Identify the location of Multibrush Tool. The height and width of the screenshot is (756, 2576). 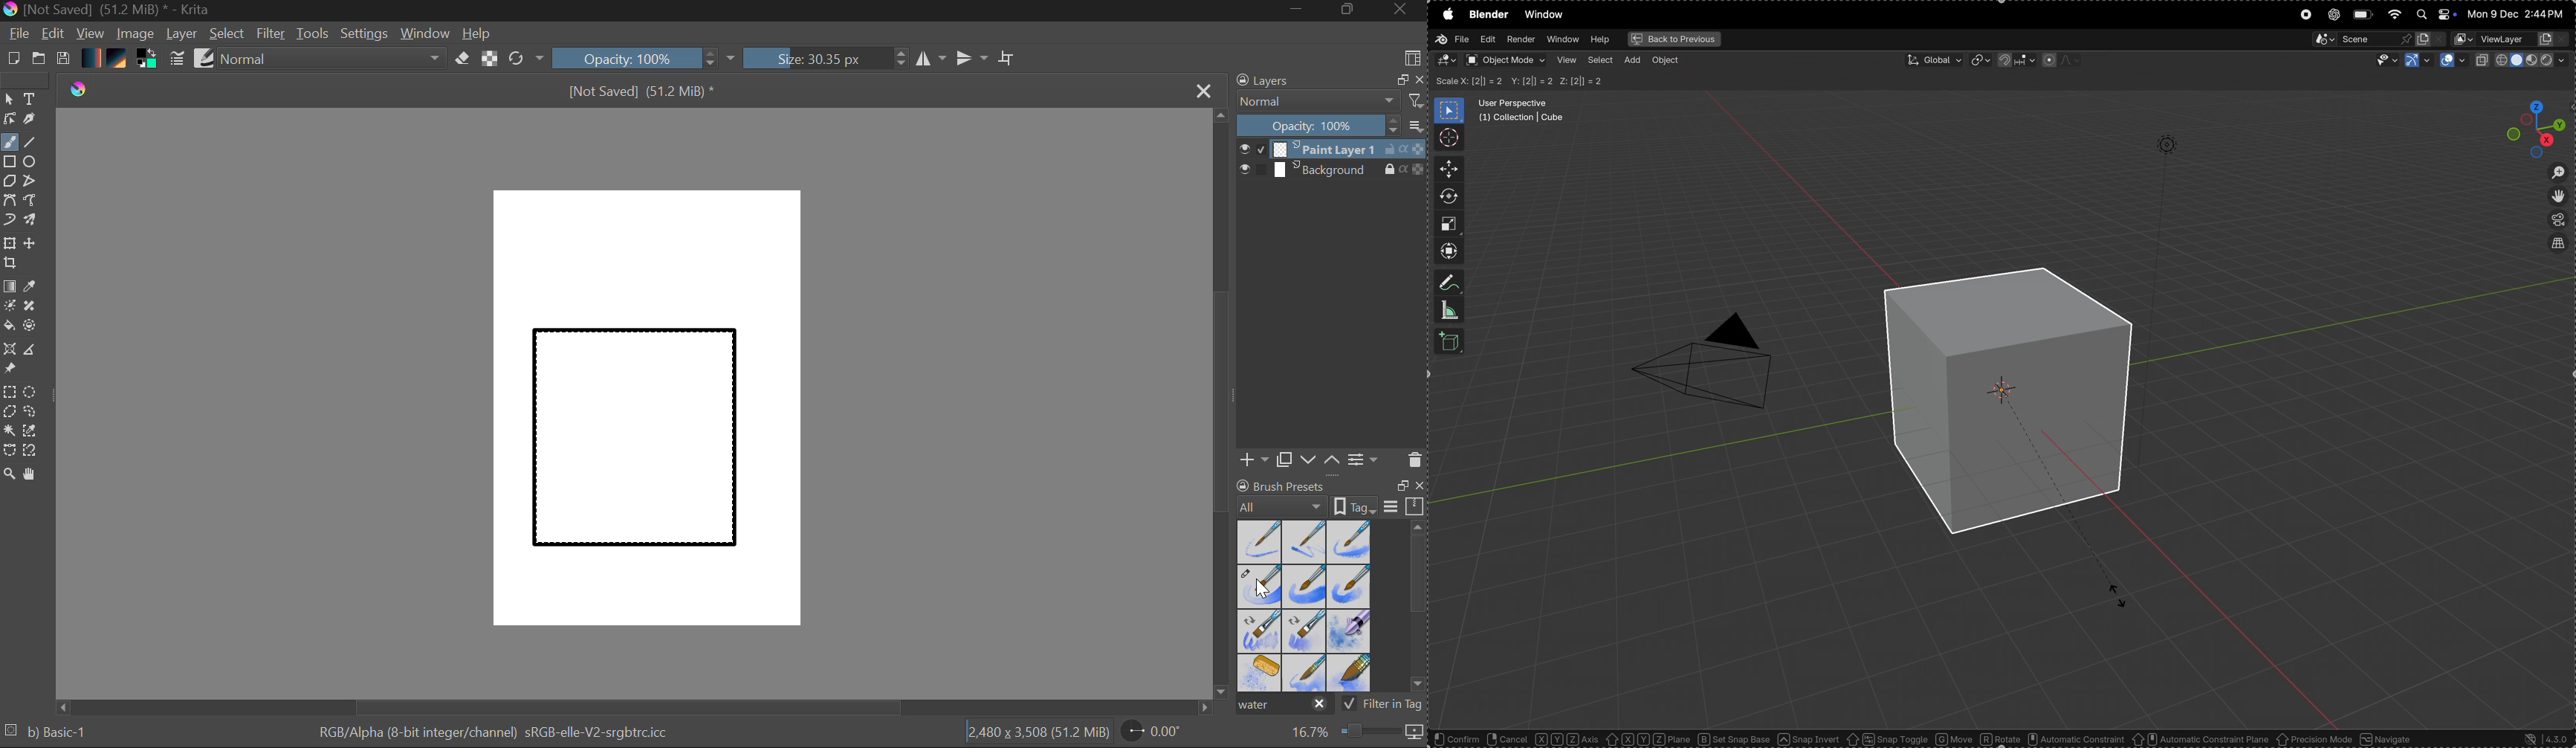
(31, 222).